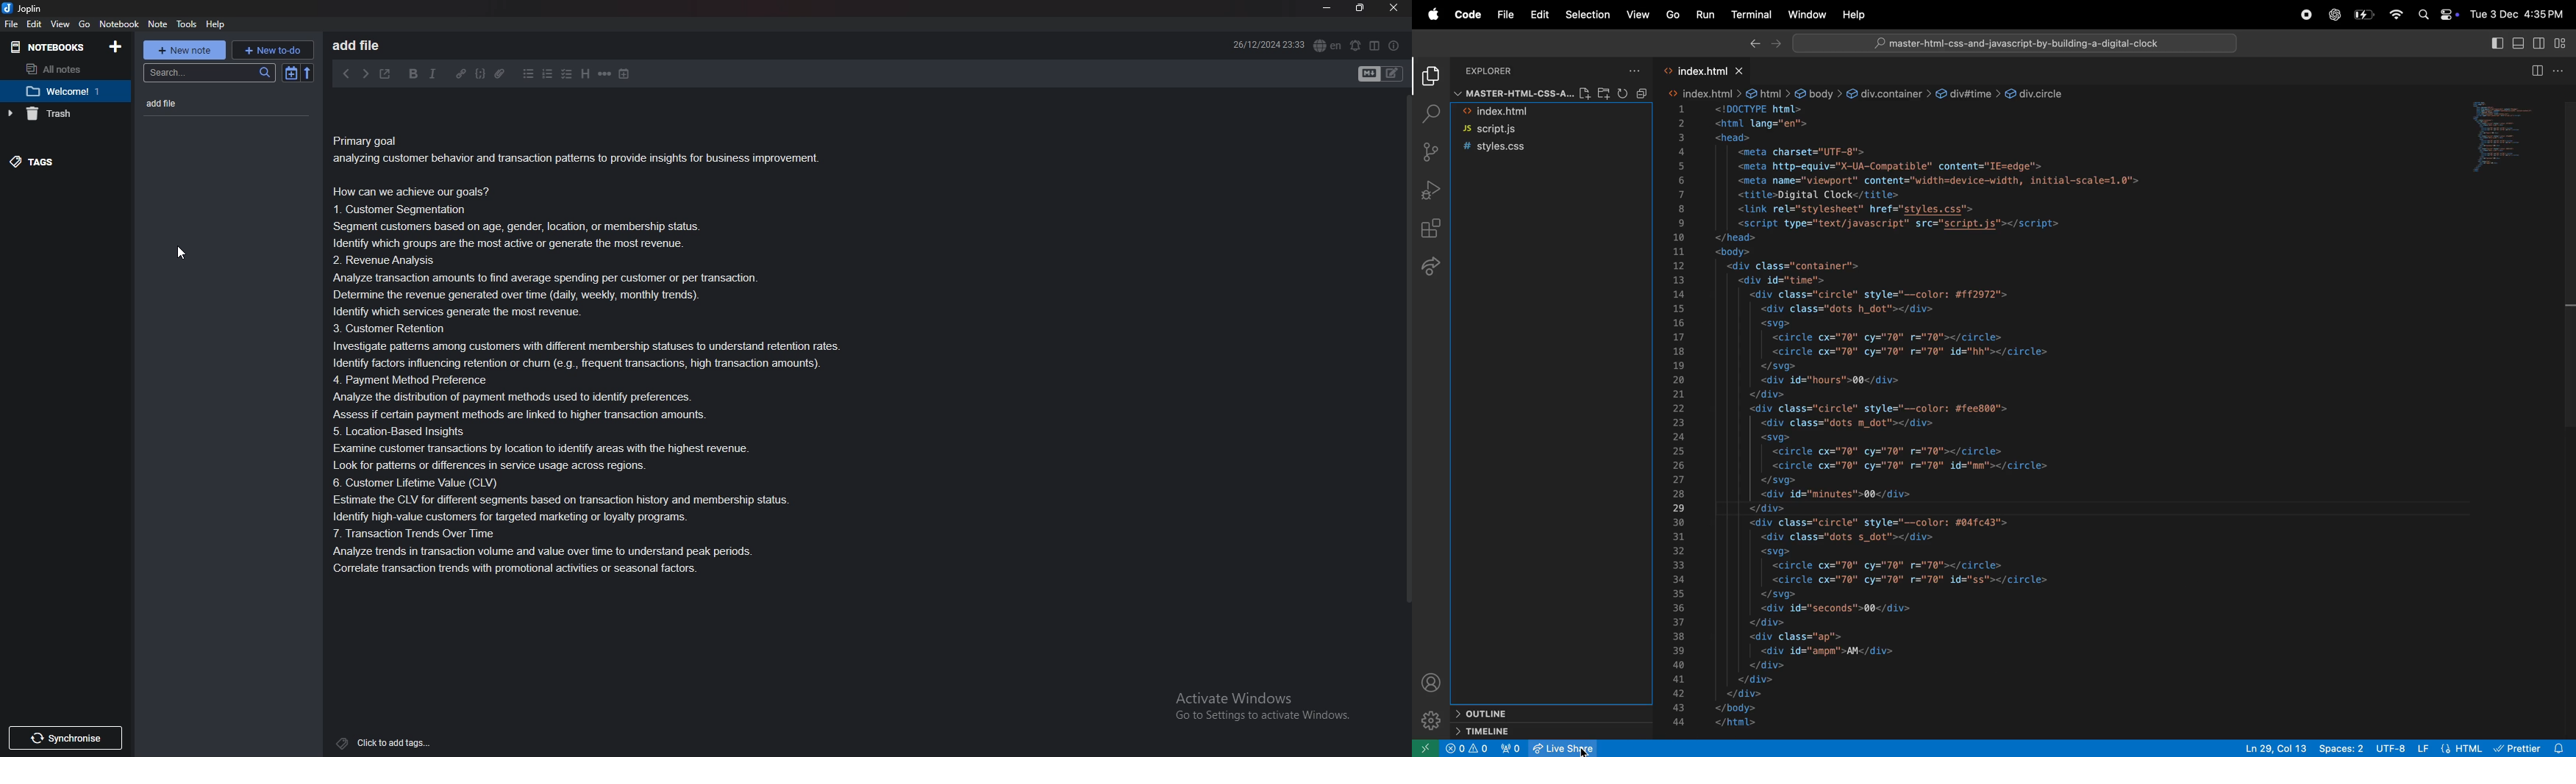 This screenshot has height=784, width=2576. Describe the element at coordinates (186, 50) in the screenshot. I see `New note` at that location.